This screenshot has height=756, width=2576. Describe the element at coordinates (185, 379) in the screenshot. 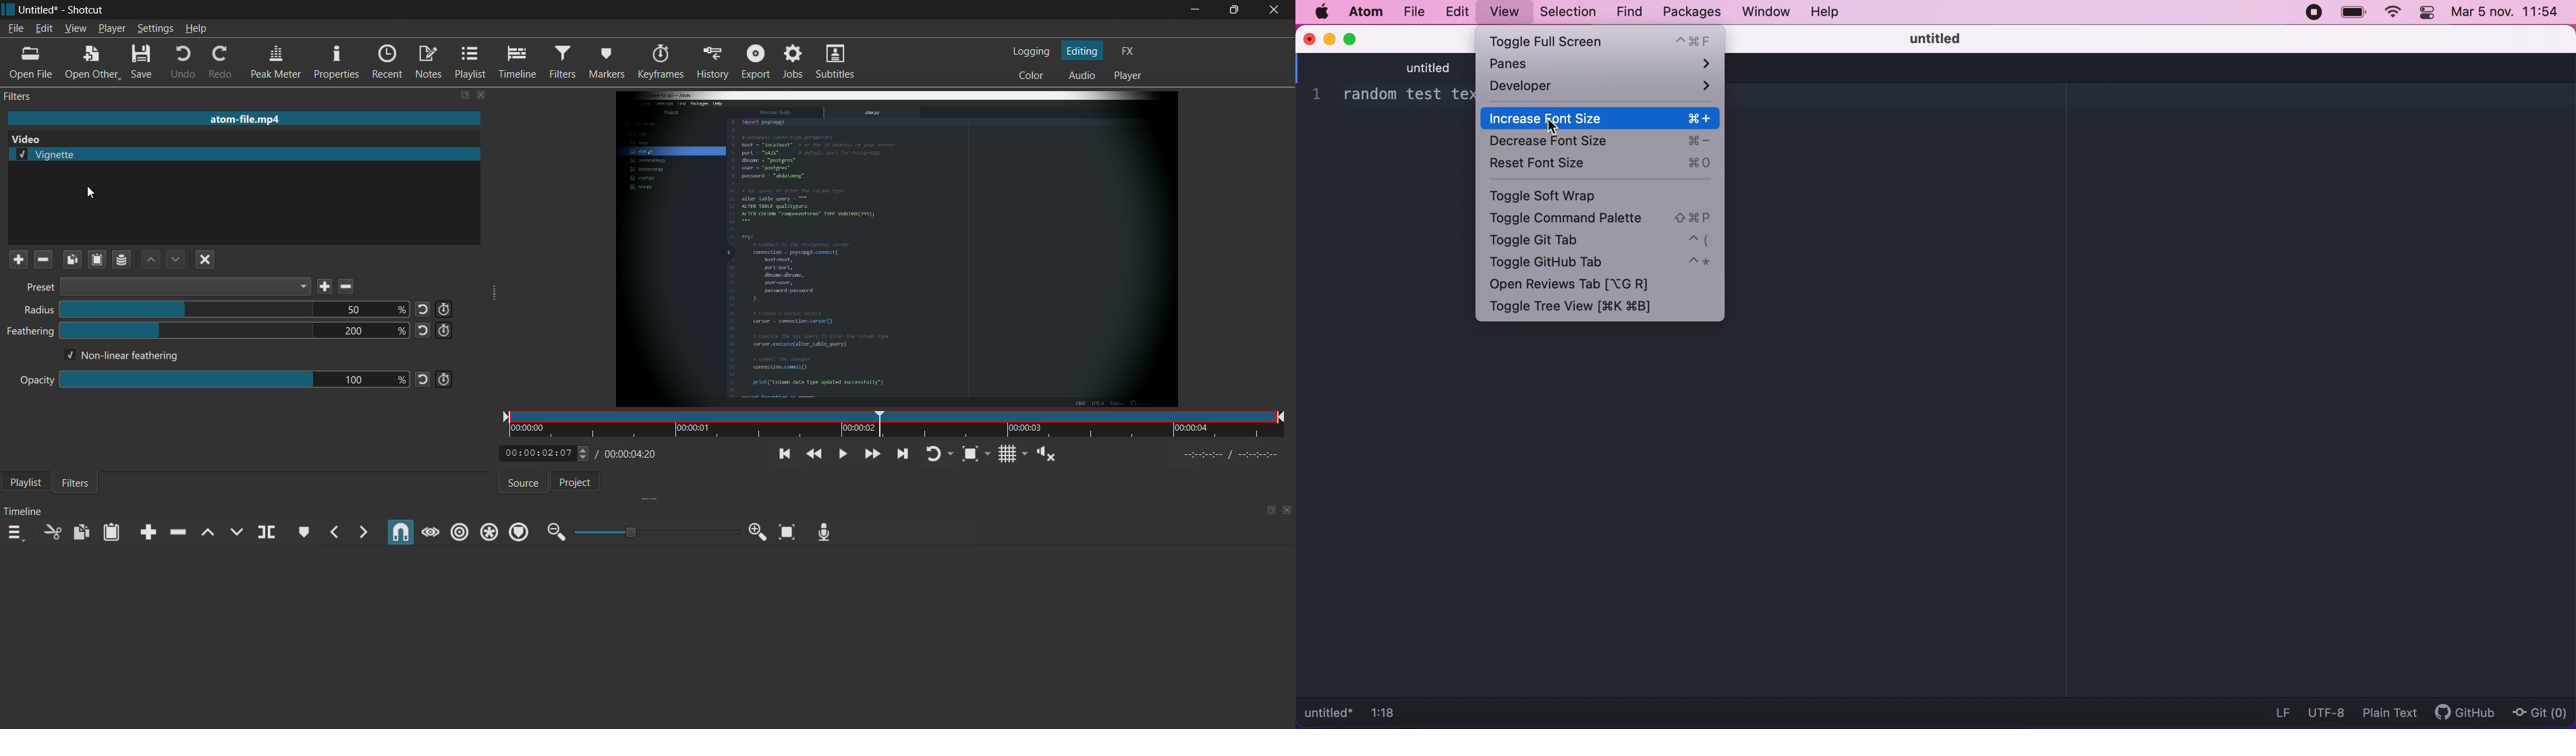

I see `adjustment bar` at that location.